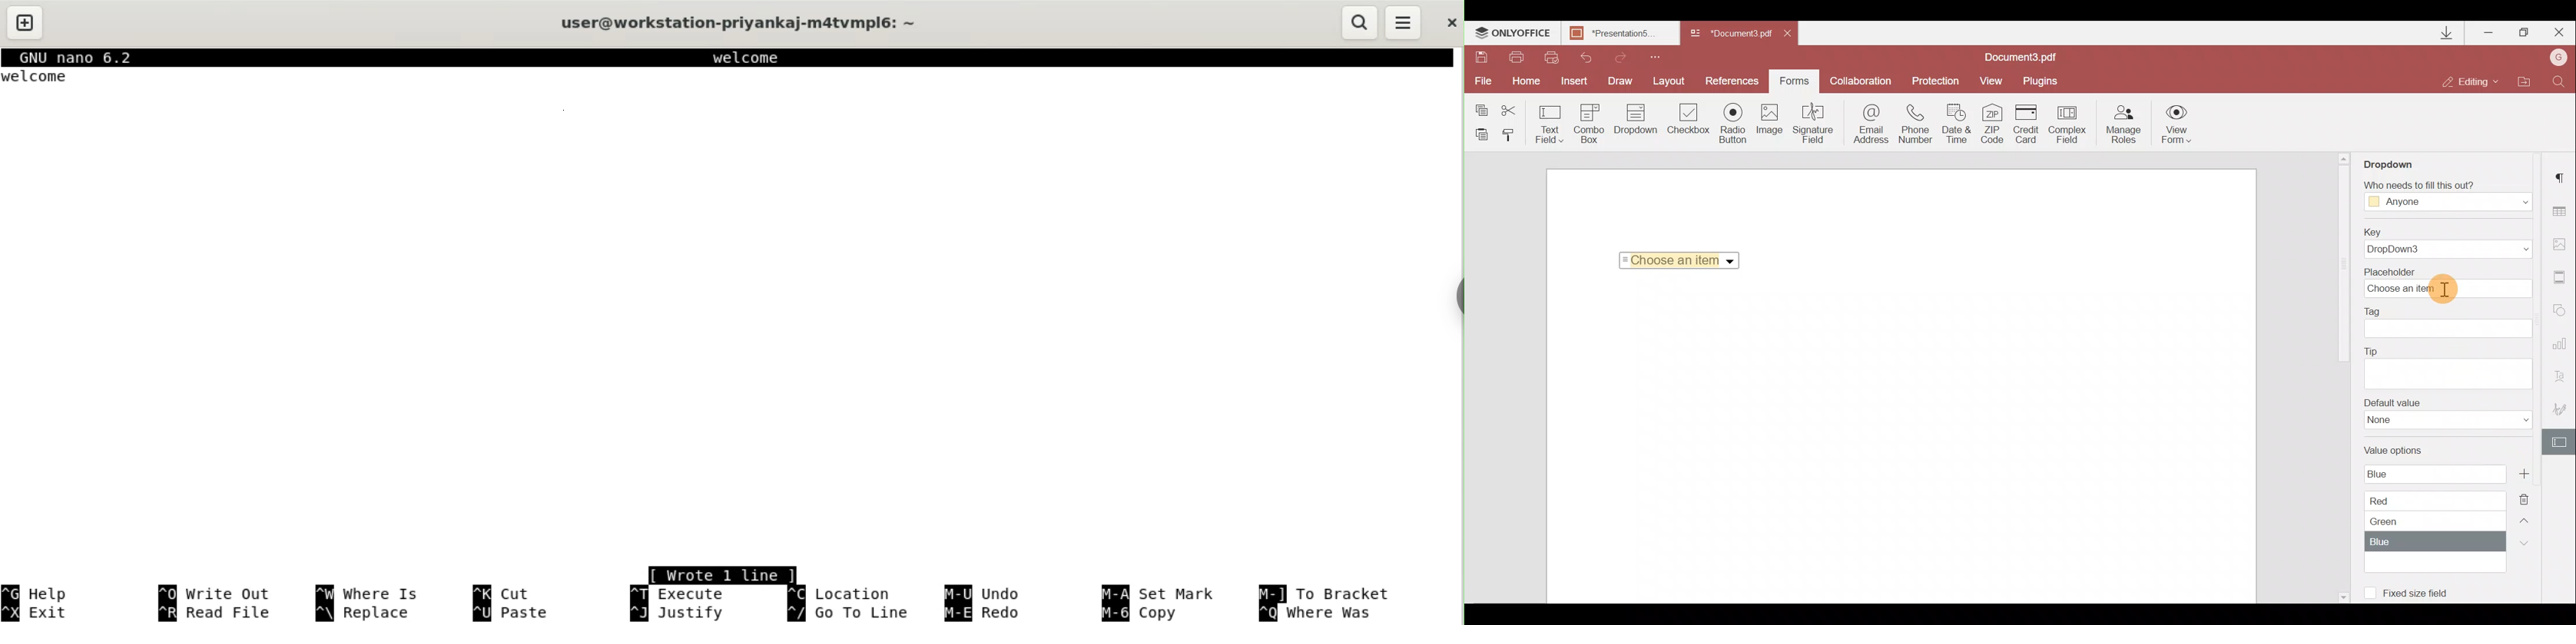 The width and height of the screenshot is (2576, 644). What do you see at coordinates (1402, 22) in the screenshot?
I see `menu` at bounding box center [1402, 22].